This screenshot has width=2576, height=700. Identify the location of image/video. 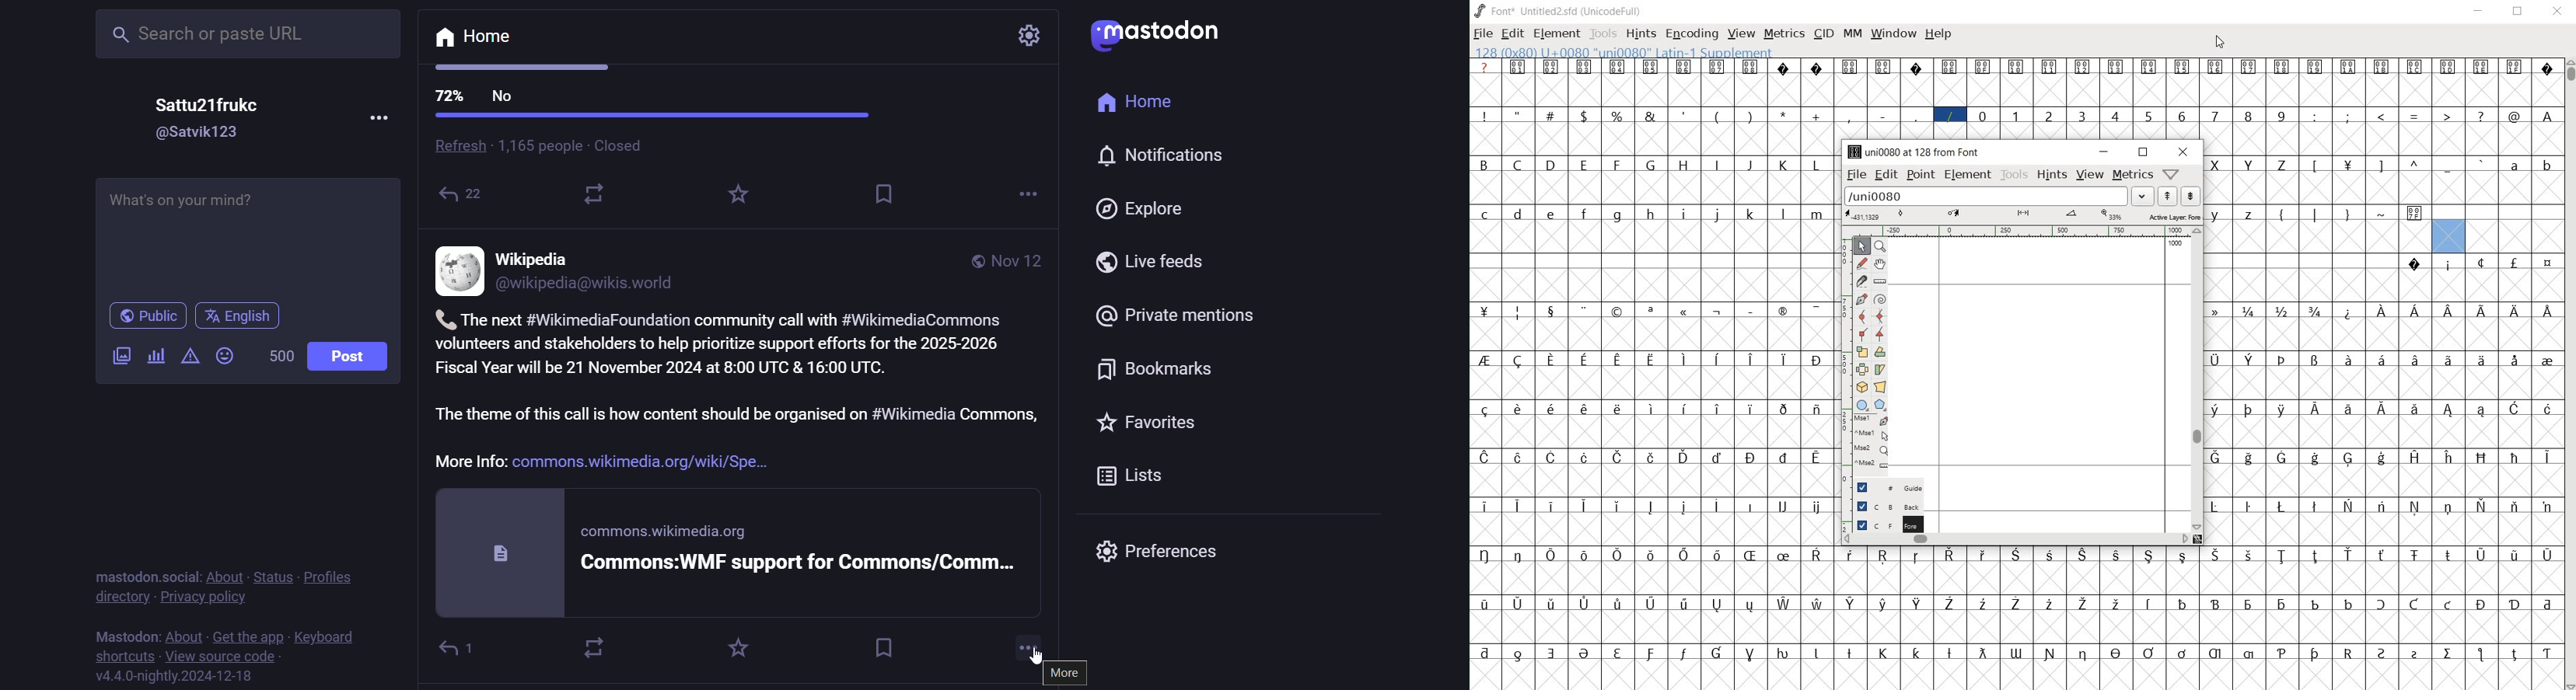
(121, 355).